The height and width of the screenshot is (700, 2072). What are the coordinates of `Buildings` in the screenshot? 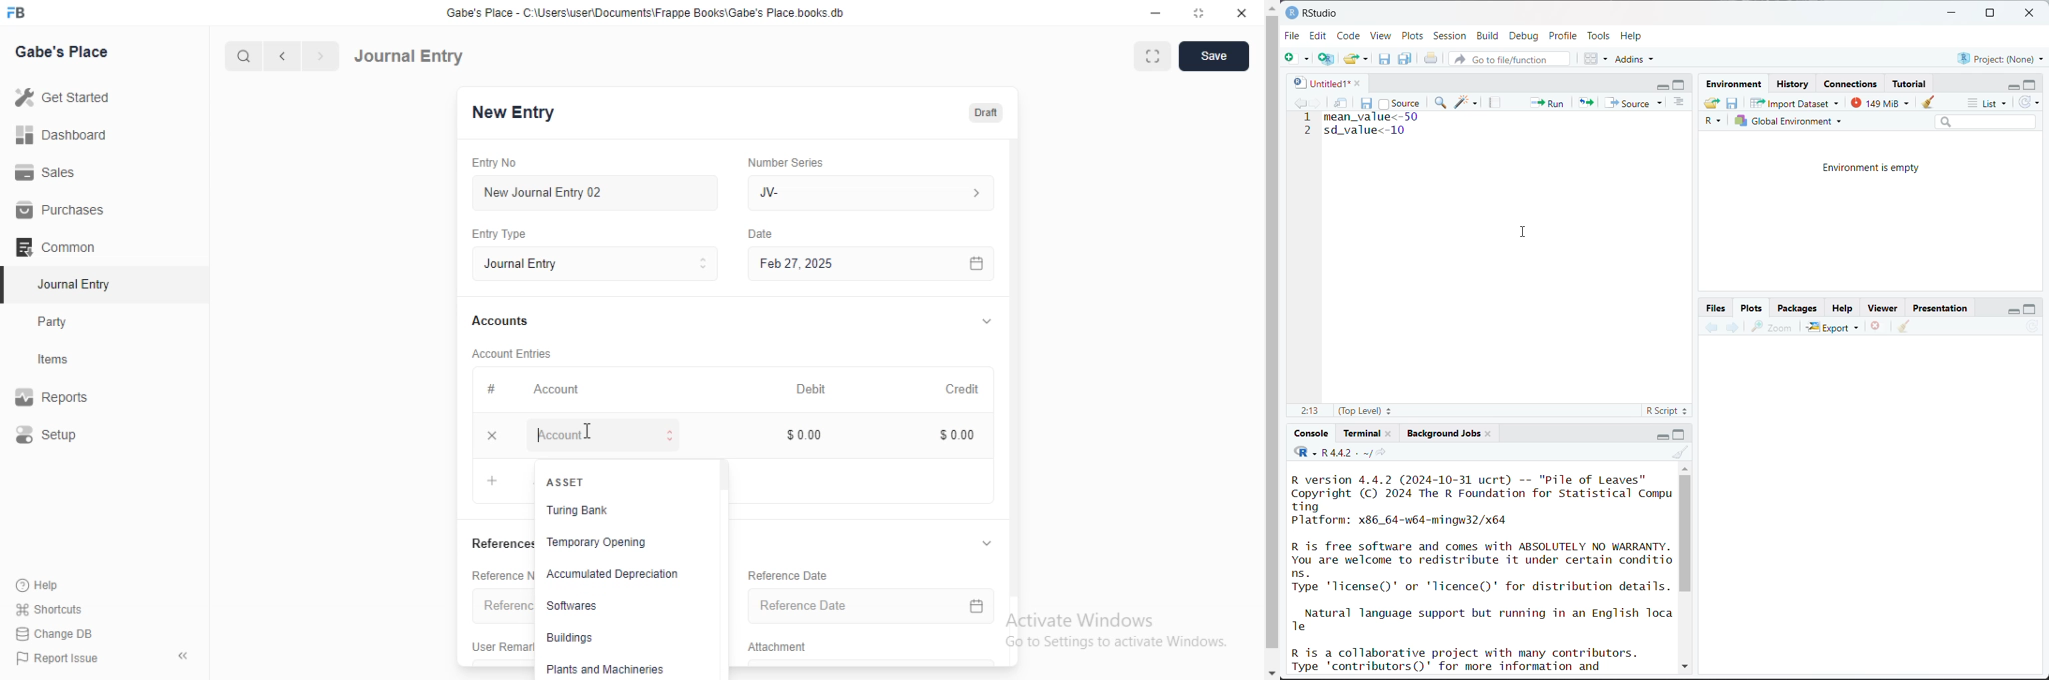 It's located at (567, 635).